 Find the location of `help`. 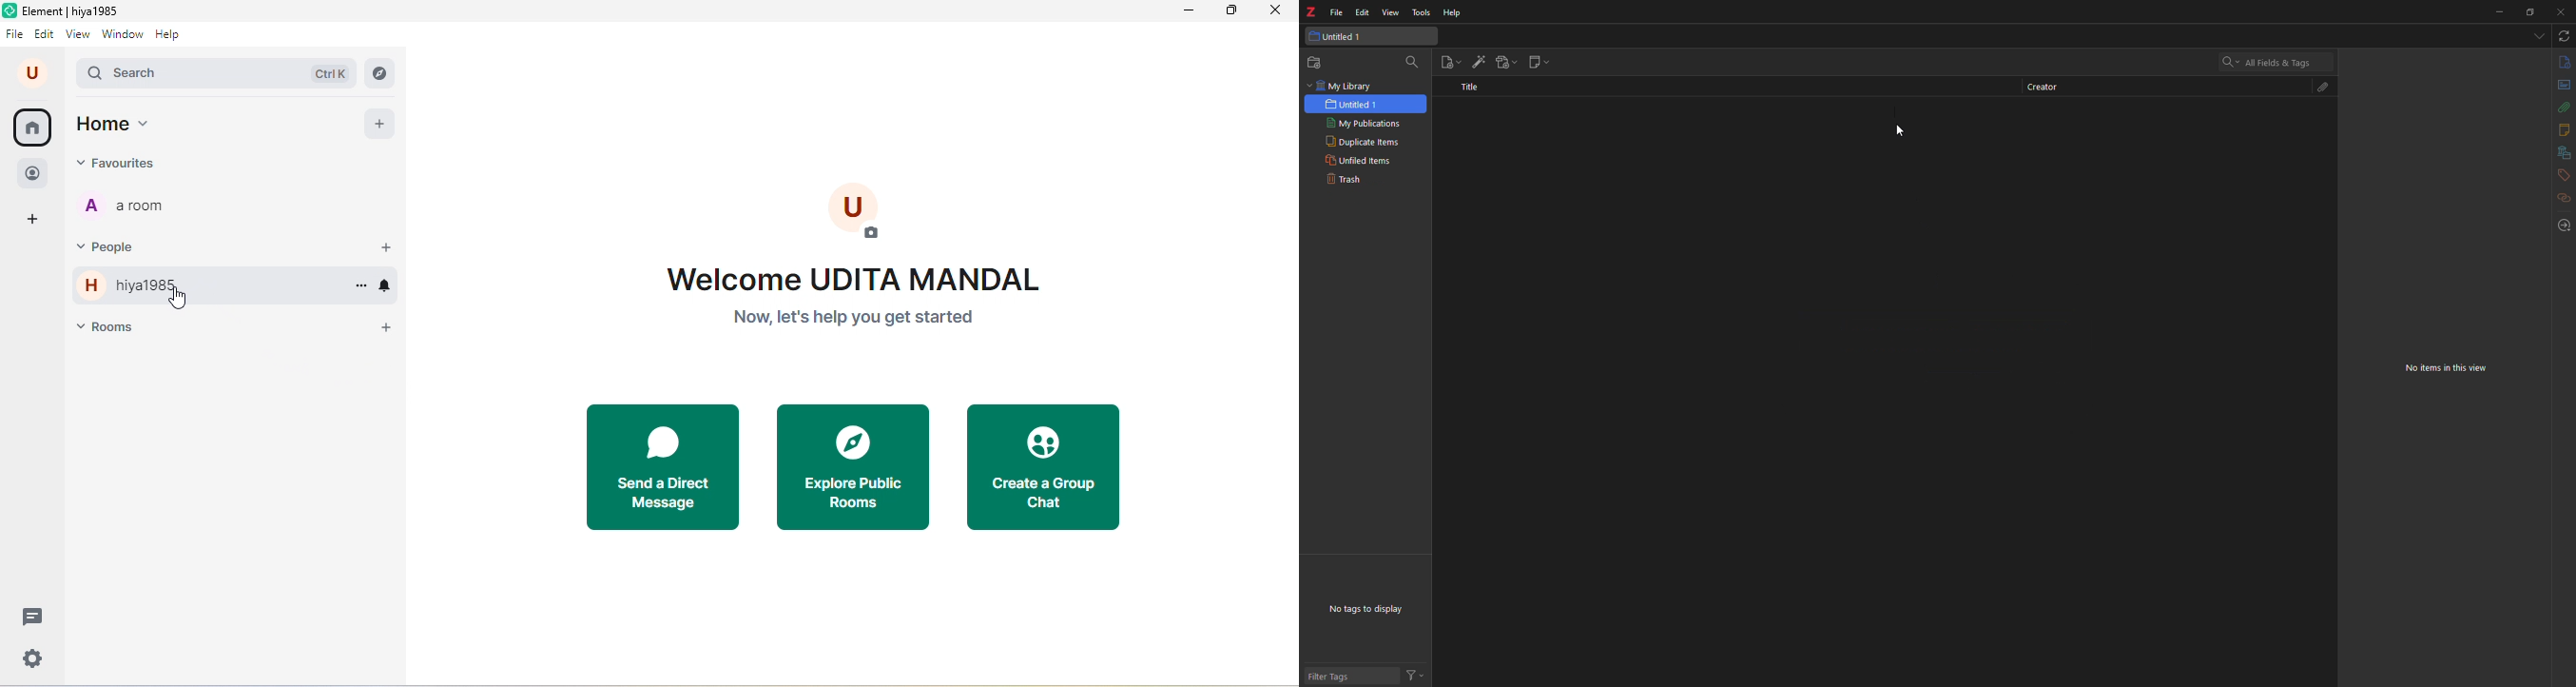

help is located at coordinates (174, 35).